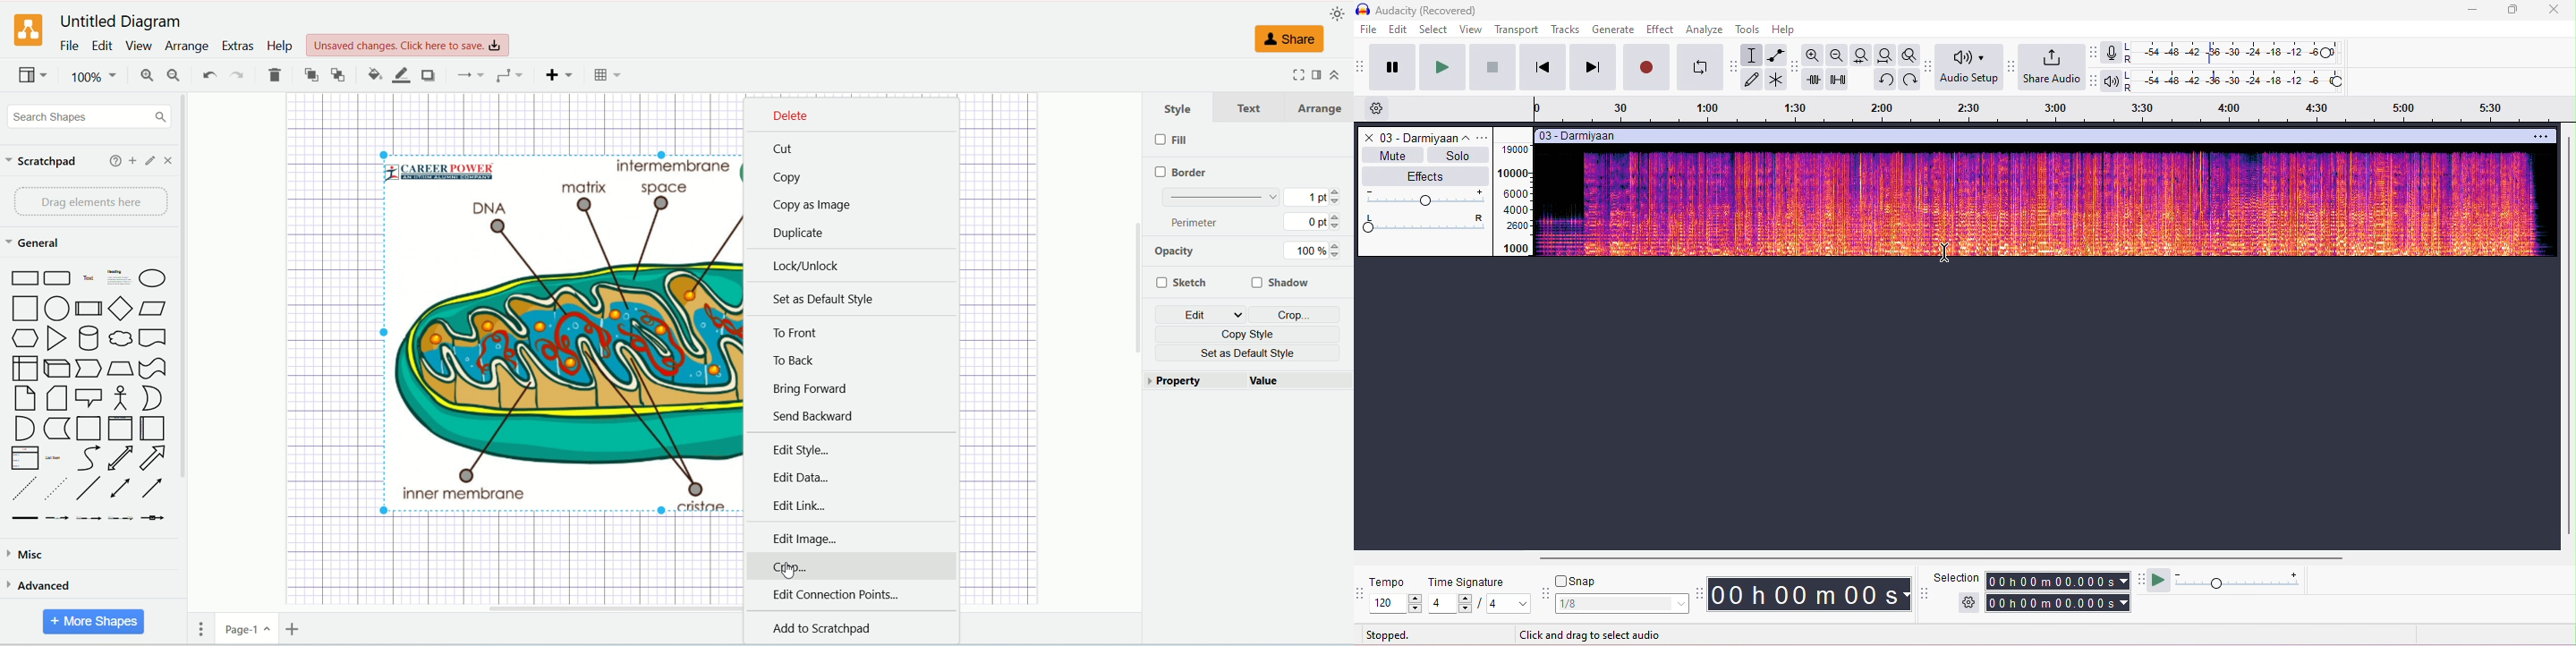 This screenshot has height=672, width=2576. What do you see at coordinates (90, 429) in the screenshot?
I see `Container` at bounding box center [90, 429].